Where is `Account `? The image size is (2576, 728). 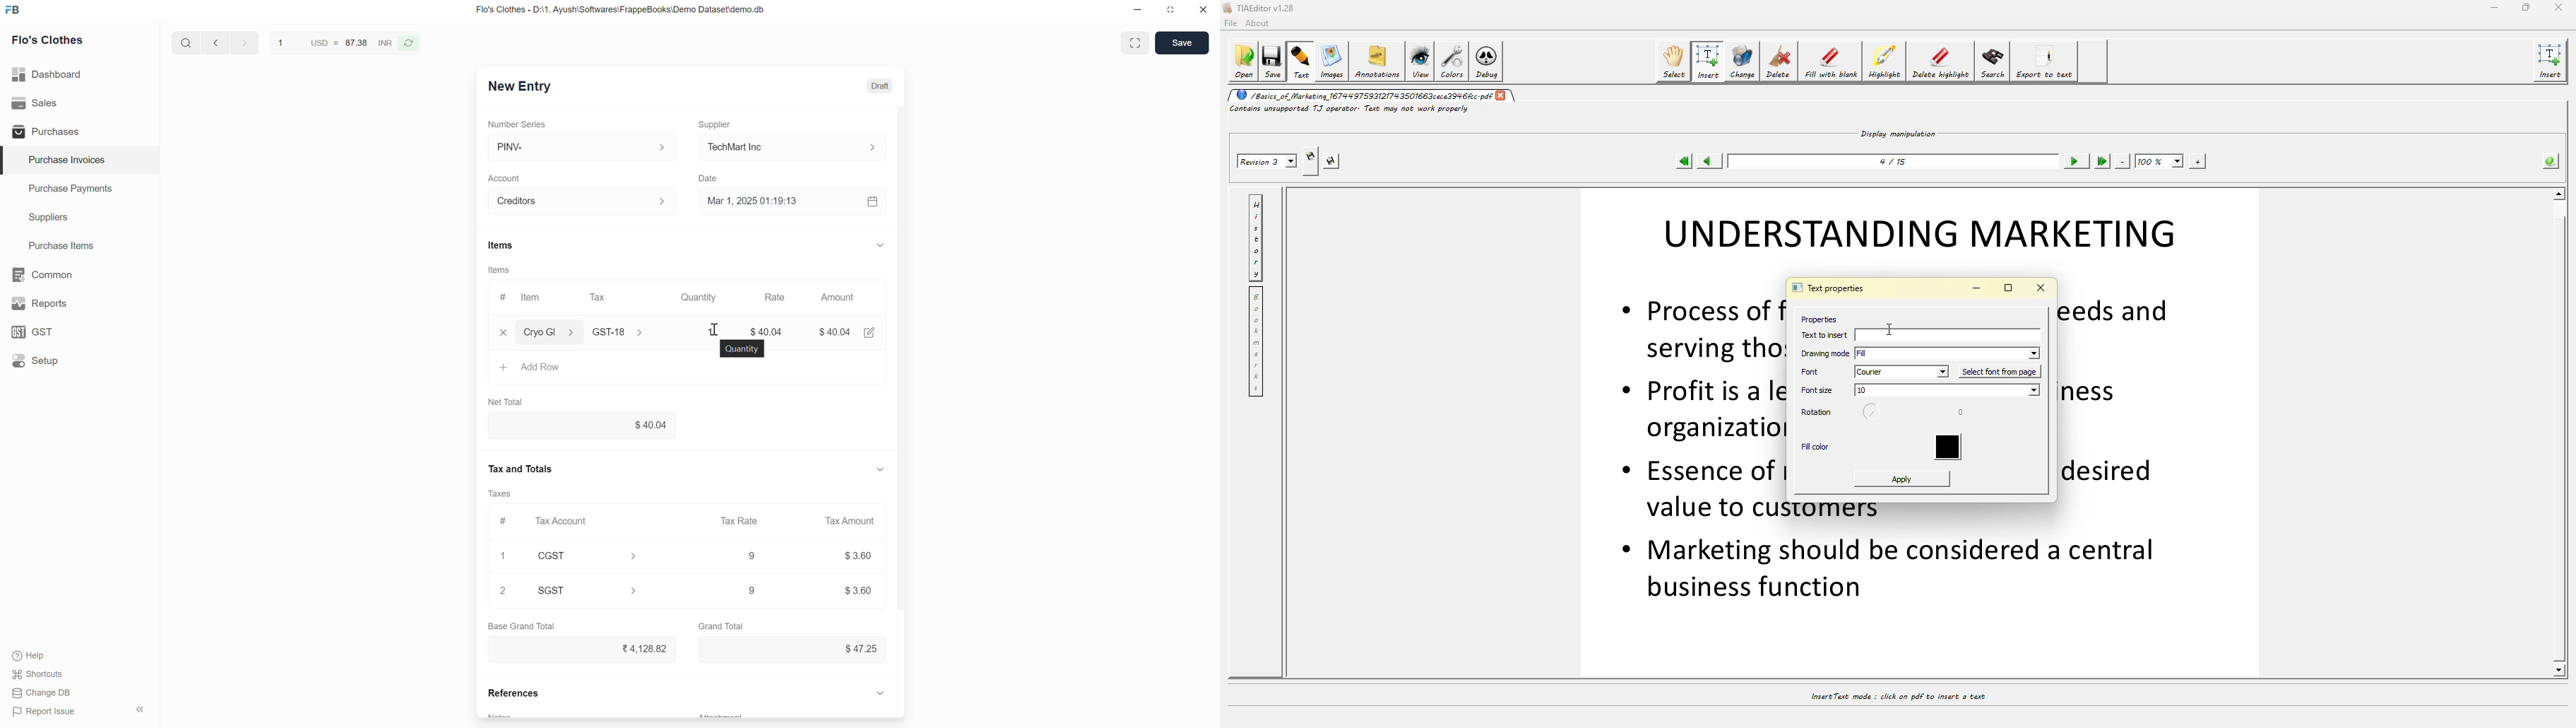
Account  is located at coordinates (584, 199).